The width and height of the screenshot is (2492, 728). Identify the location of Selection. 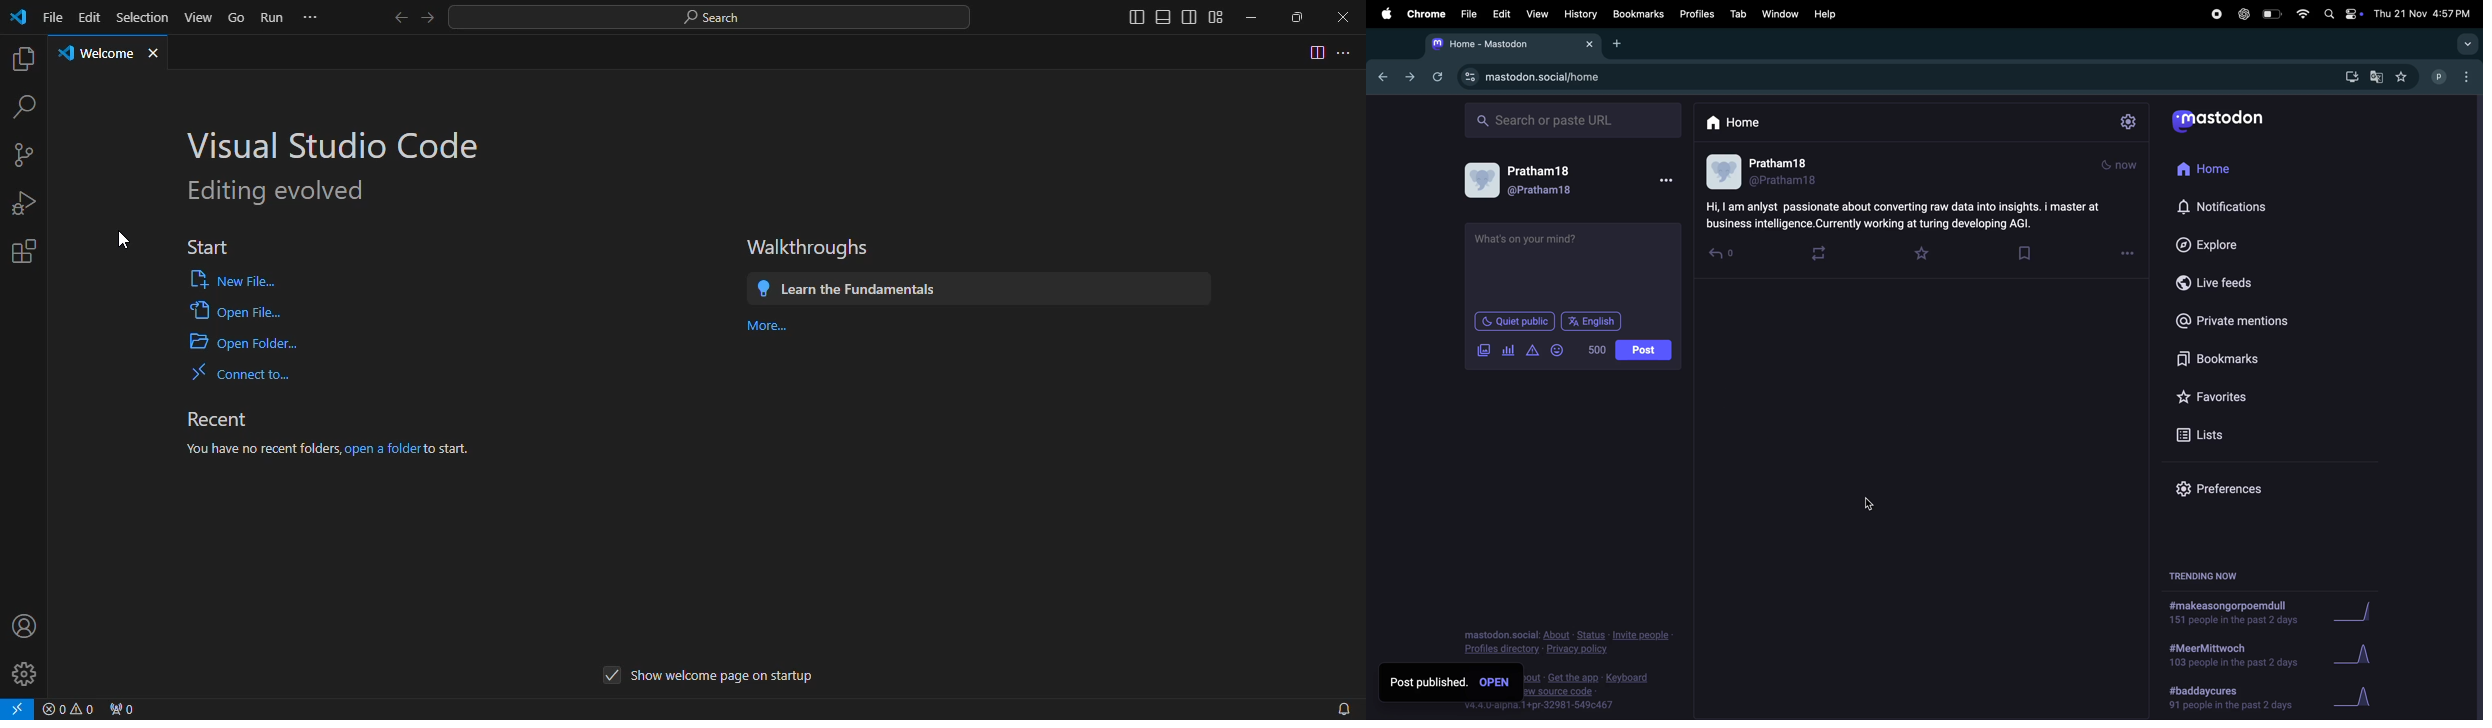
(144, 16).